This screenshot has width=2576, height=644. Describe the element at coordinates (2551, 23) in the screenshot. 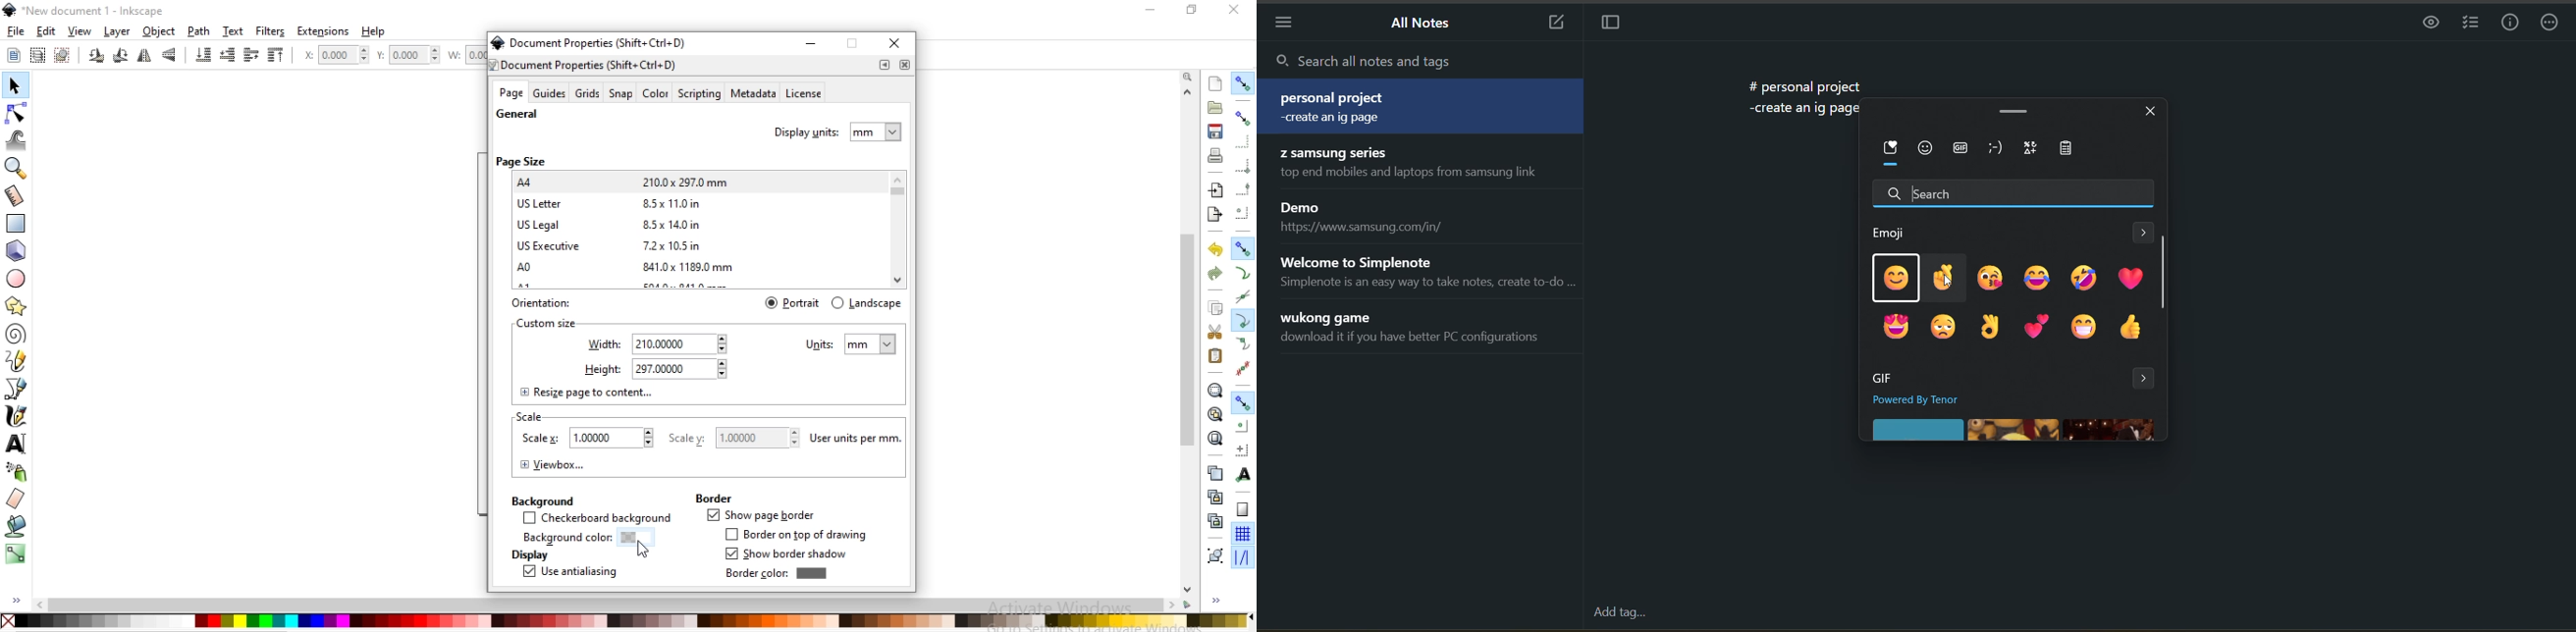

I see `actions` at that location.